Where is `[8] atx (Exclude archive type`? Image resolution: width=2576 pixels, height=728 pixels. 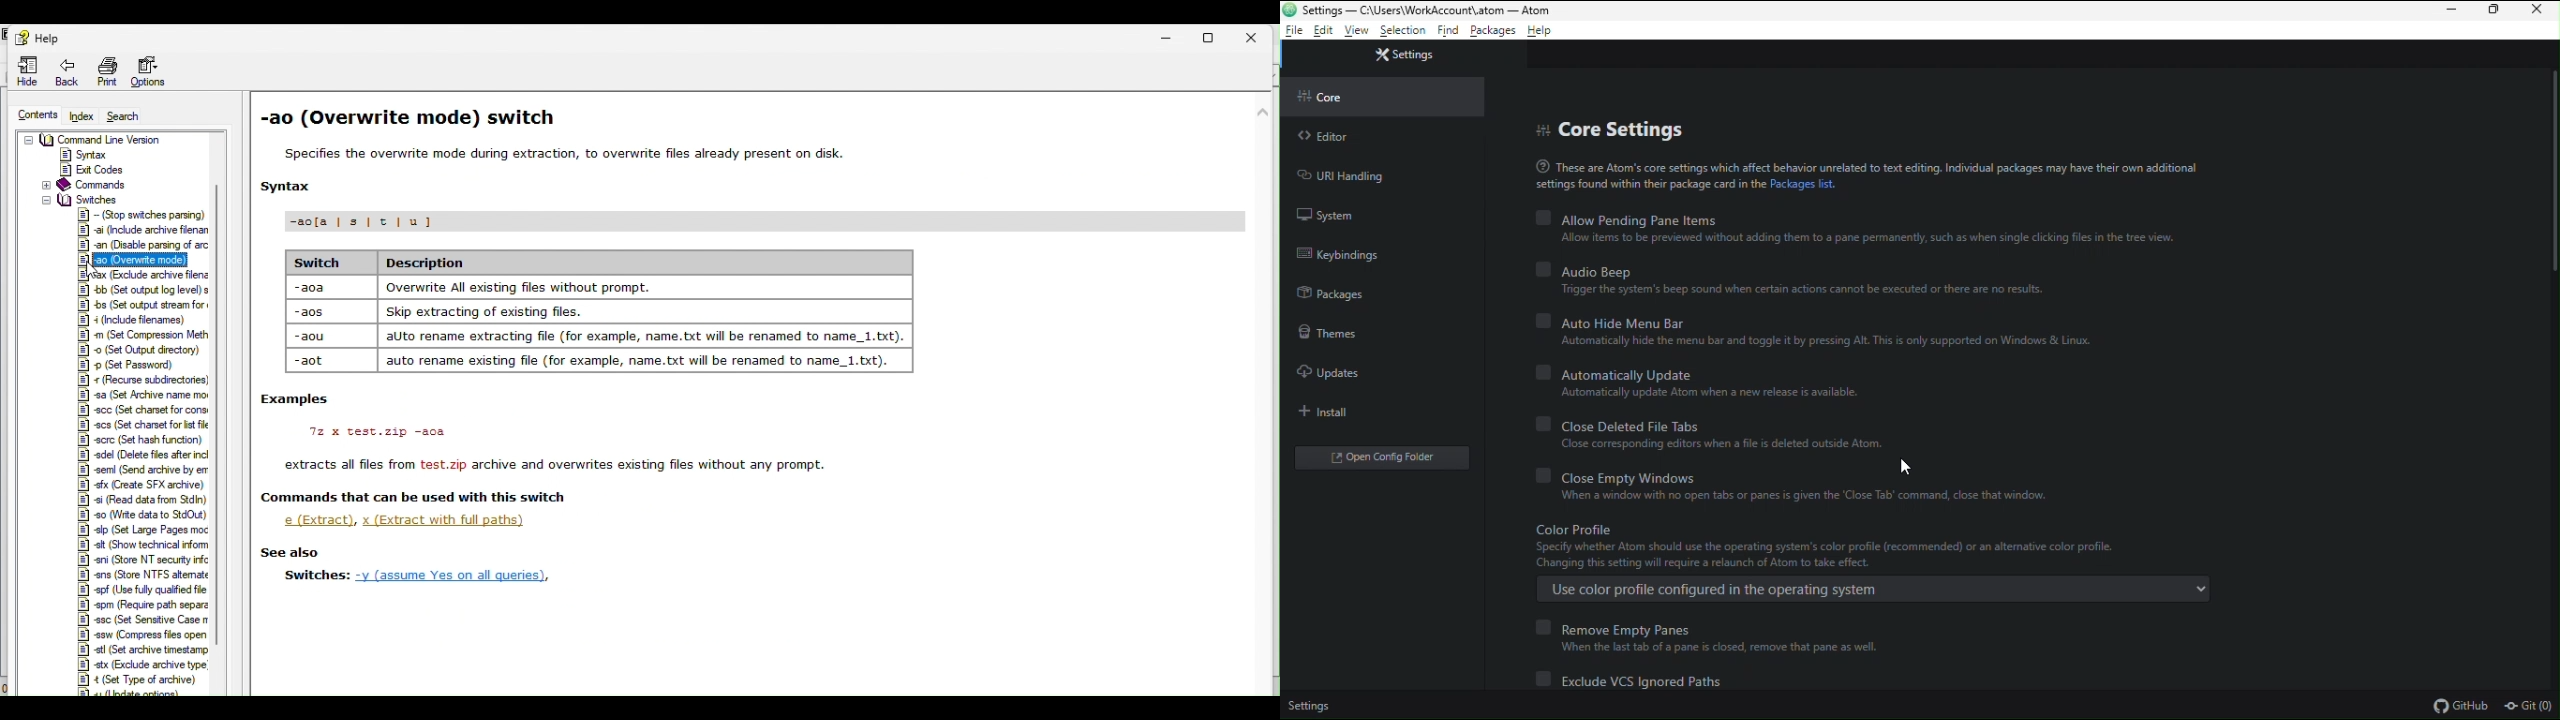 [8] atx (Exclude archive type is located at coordinates (145, 664).